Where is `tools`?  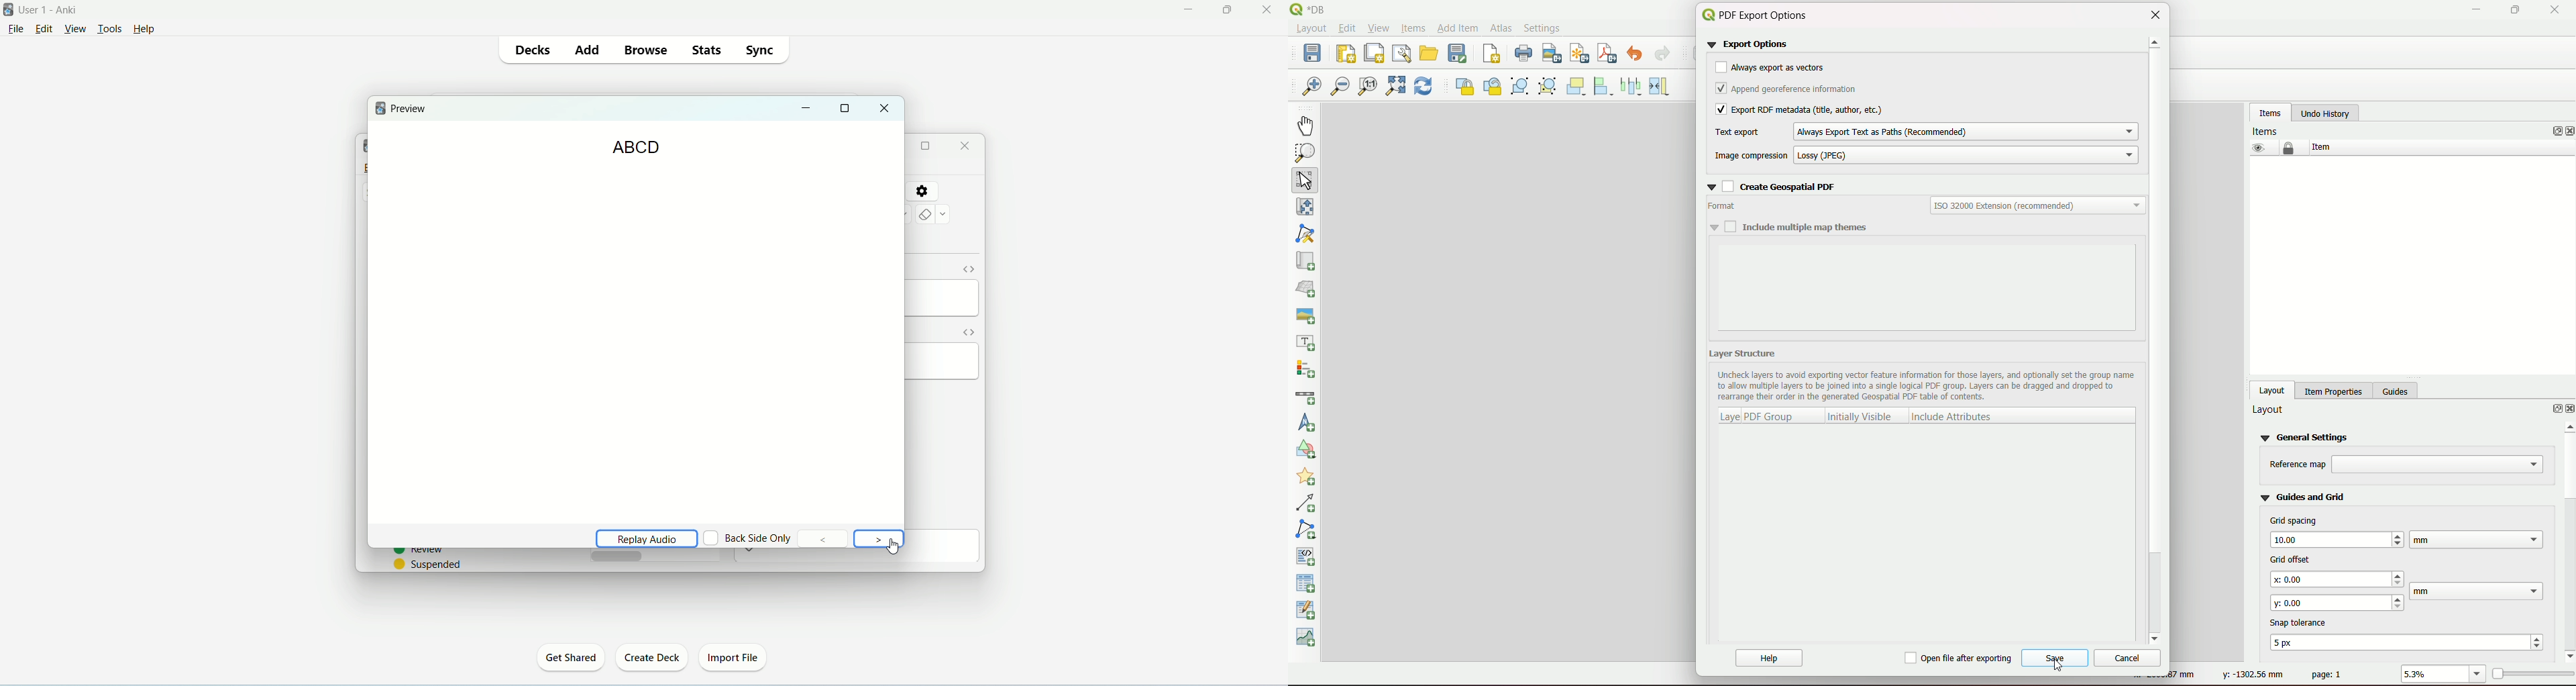
tools is located at coordinates (109, 30).